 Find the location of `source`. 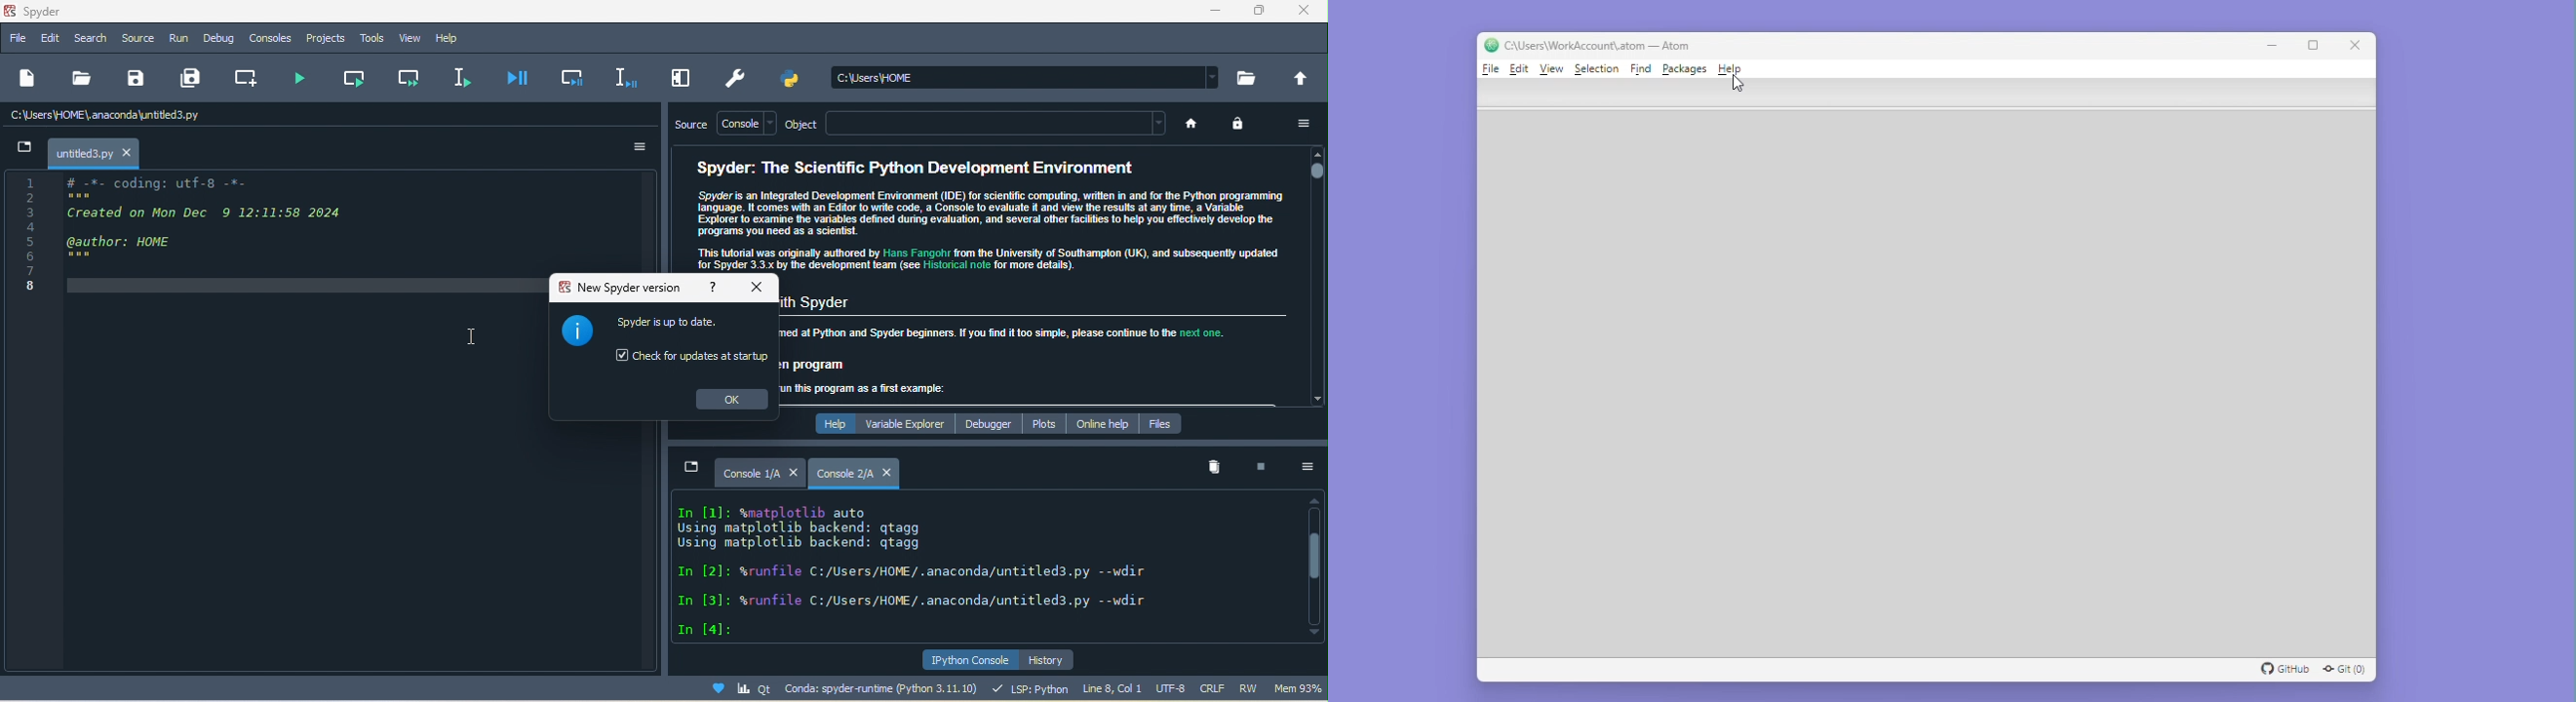

source is located at coordinates (688, 125).